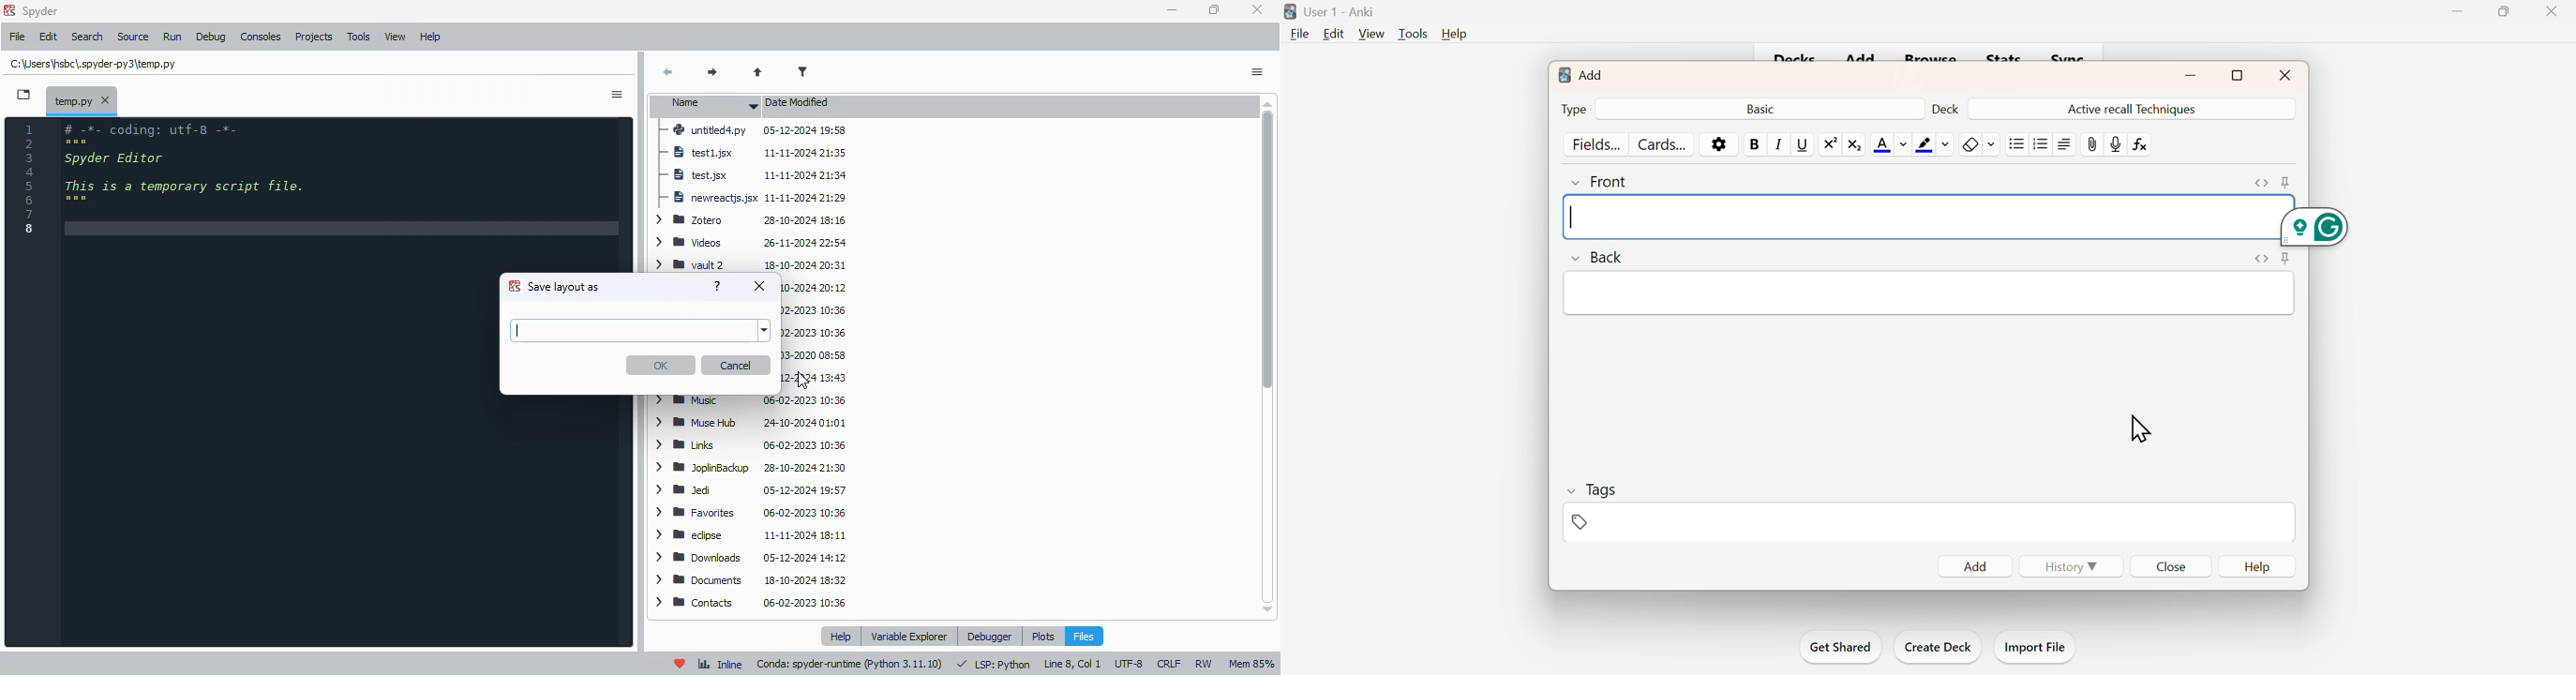 This screenshot has width=2576, height=700. What do you see at coordinates (758, 286) in the screenshot?
I see `close` at bounding box center [758, 286].